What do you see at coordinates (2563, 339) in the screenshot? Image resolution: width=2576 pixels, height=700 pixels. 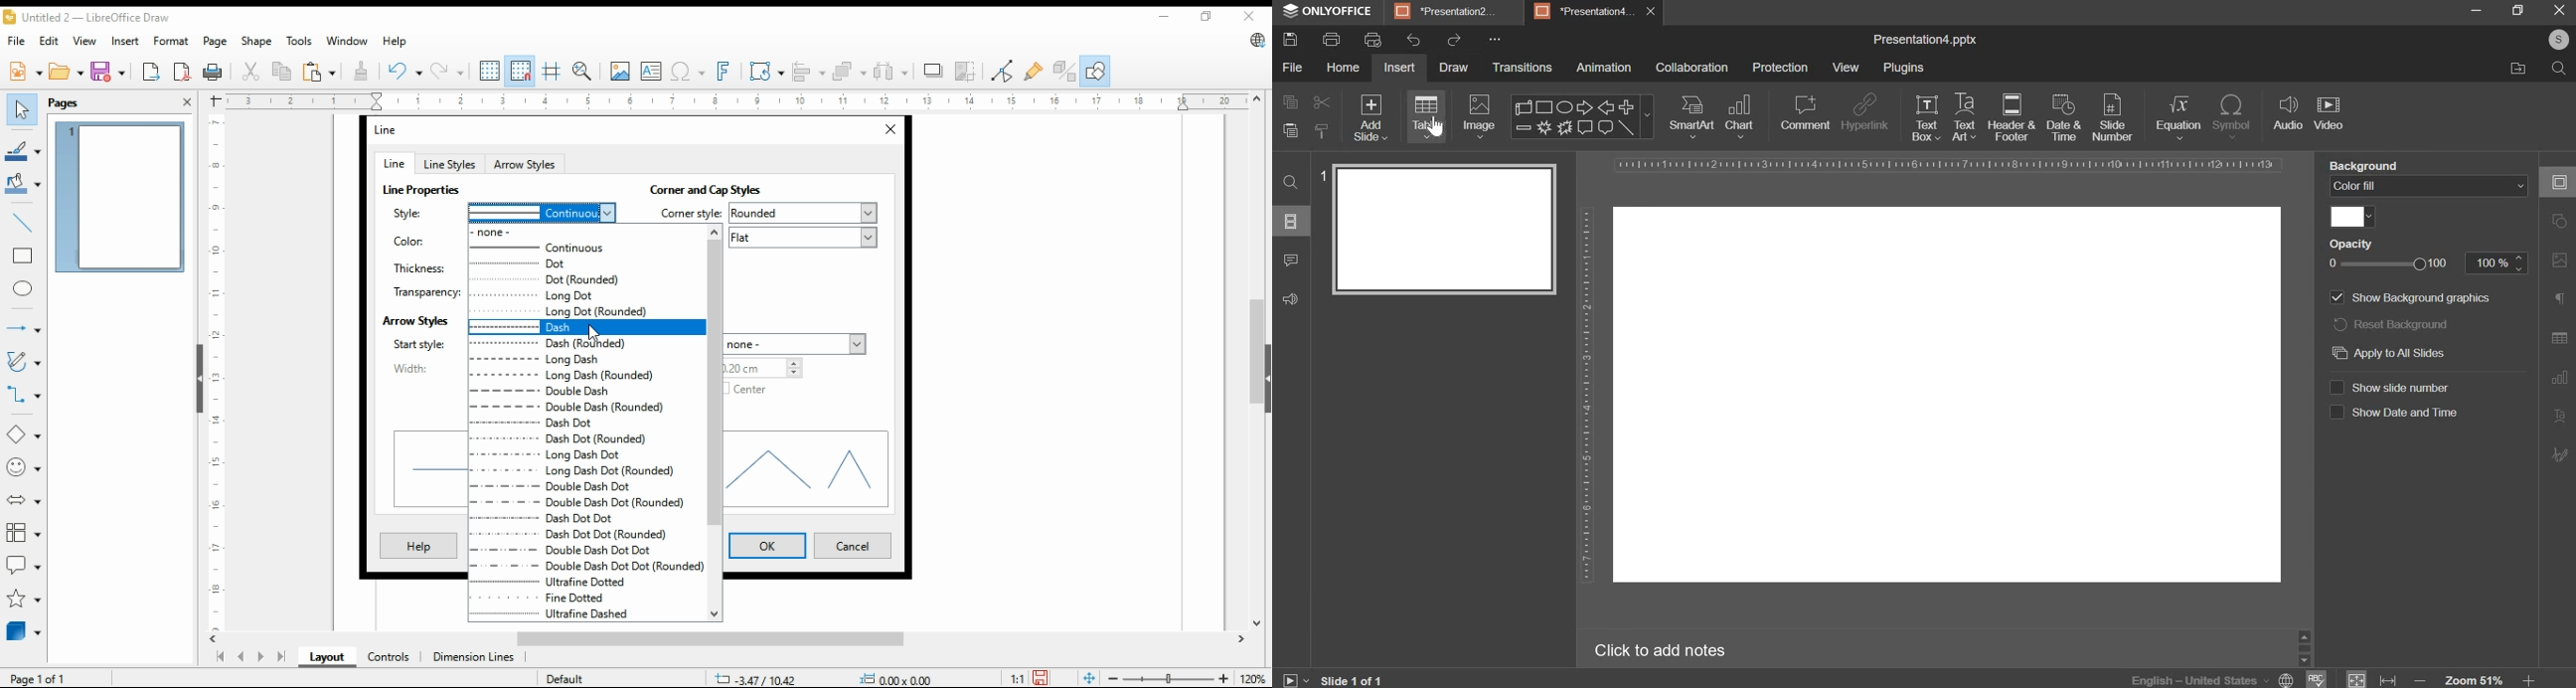 I see `table settings` at bounding box center [2563, 339].